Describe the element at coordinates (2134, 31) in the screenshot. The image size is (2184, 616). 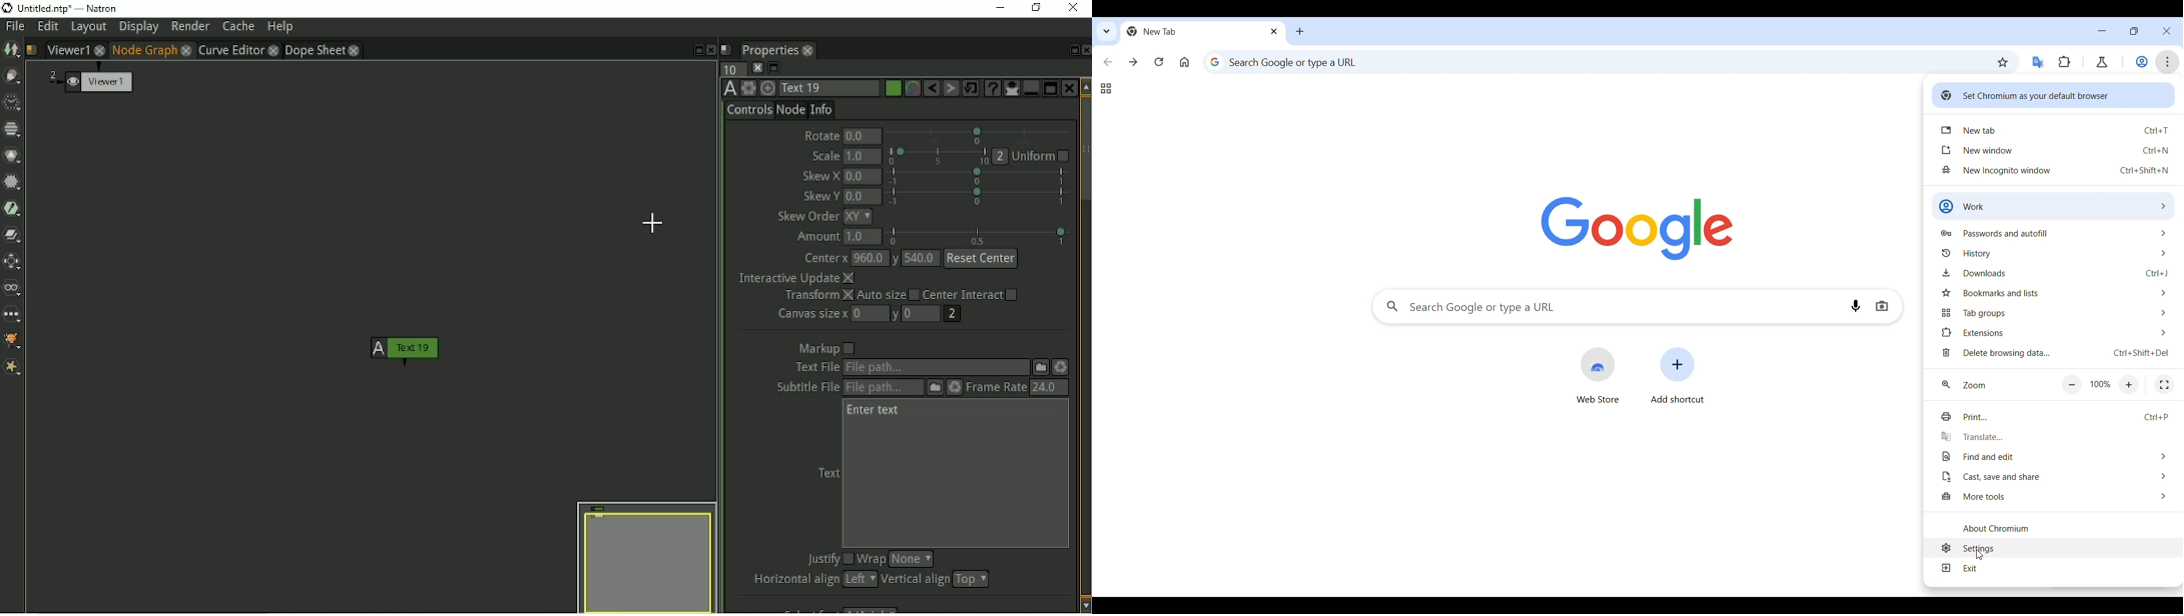
I see `Show interface in smaller tab` at that location.